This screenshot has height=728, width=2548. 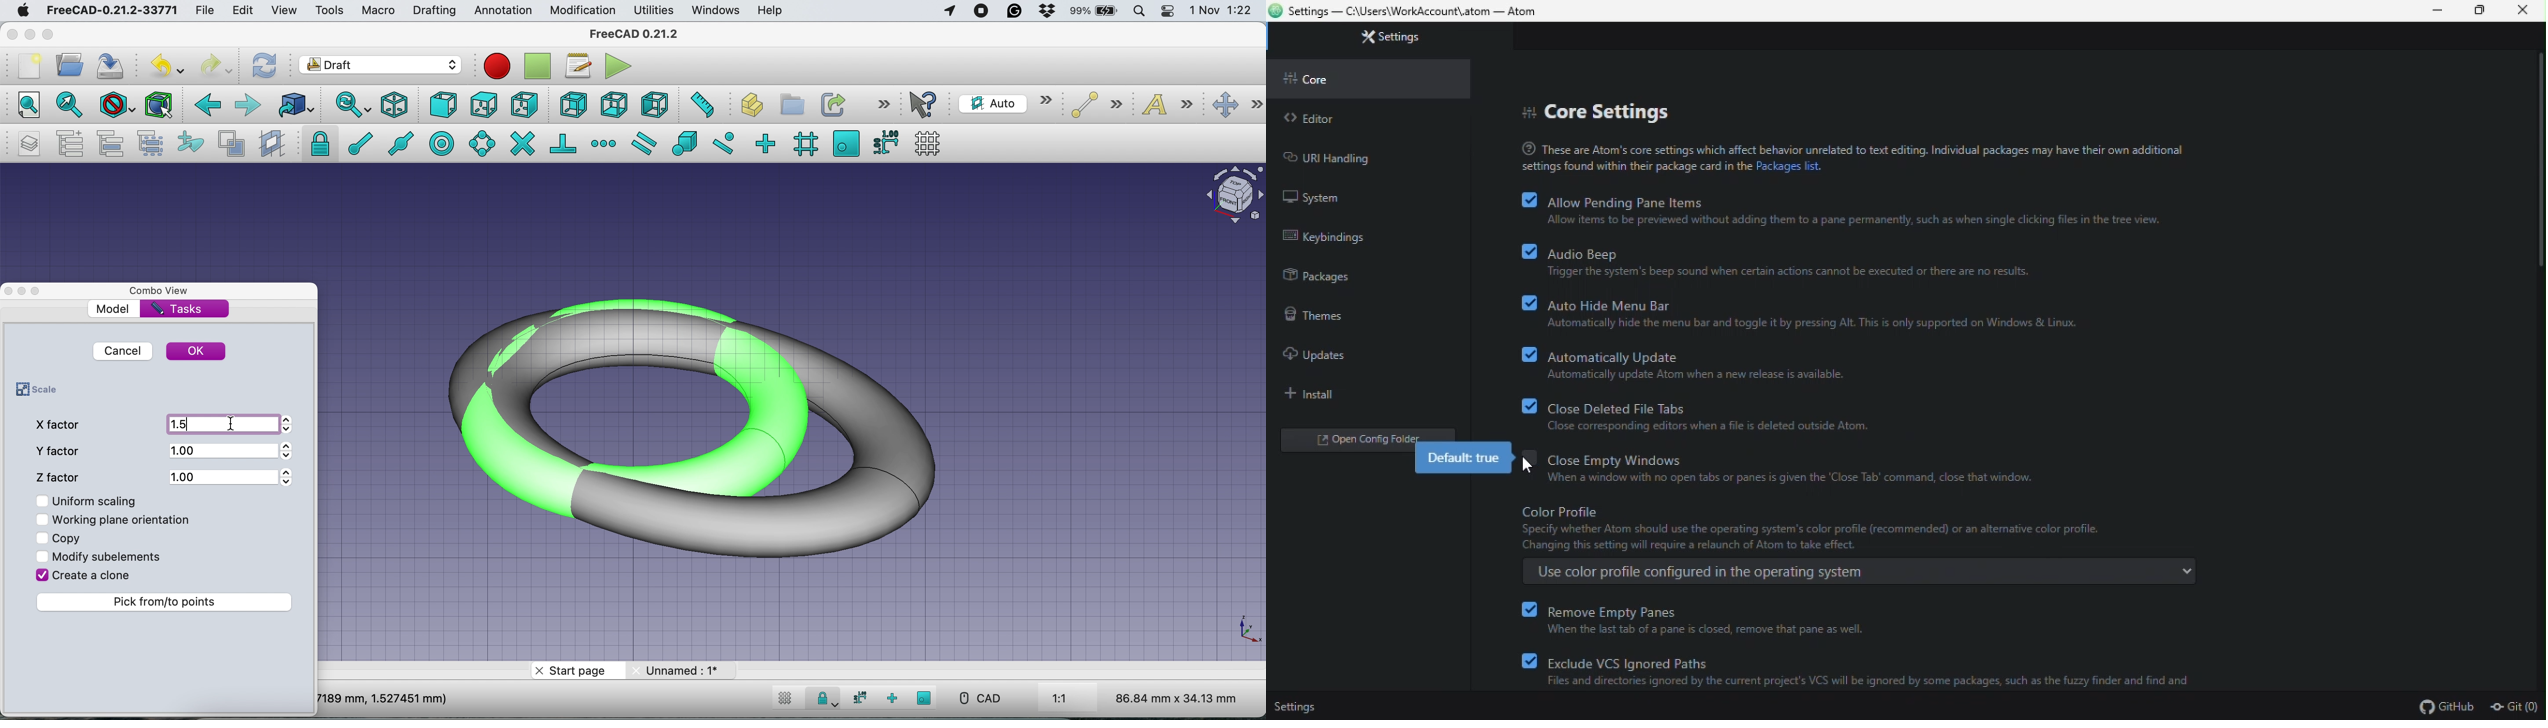 What do you see at coordinates (67, 106) in the screenshot?
I see `fit all selection` at bounding box center [67, 106].